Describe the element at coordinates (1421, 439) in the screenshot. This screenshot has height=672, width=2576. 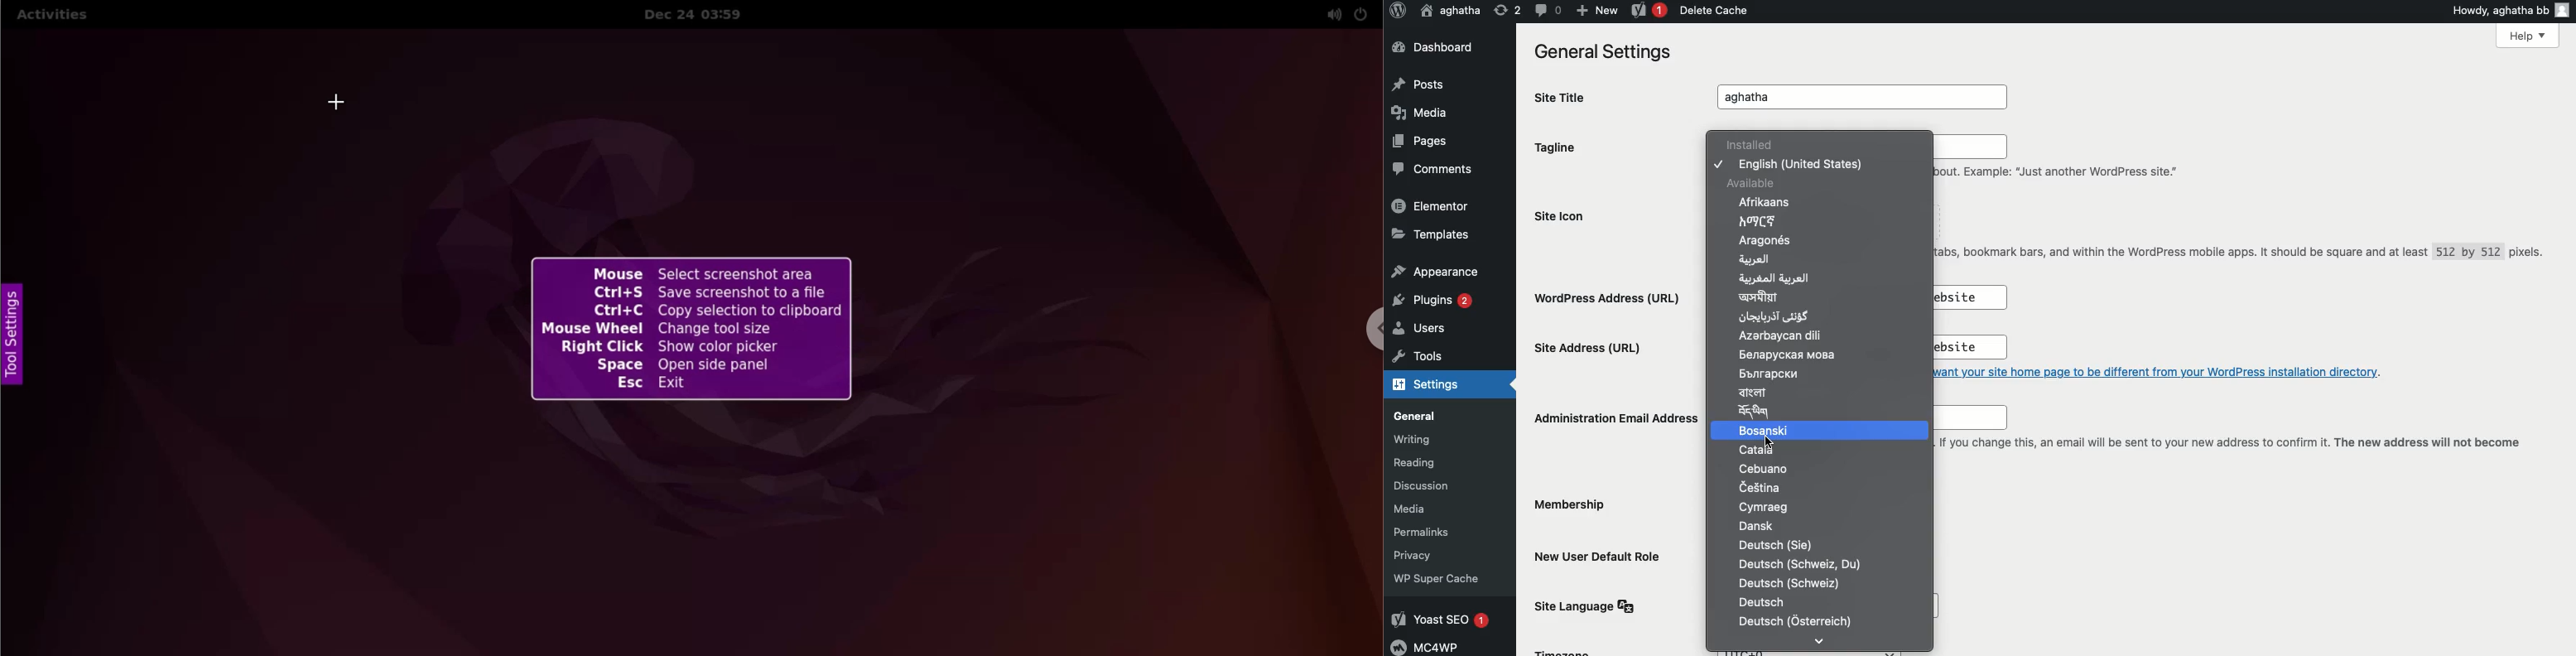
I see `Writing` at that location.